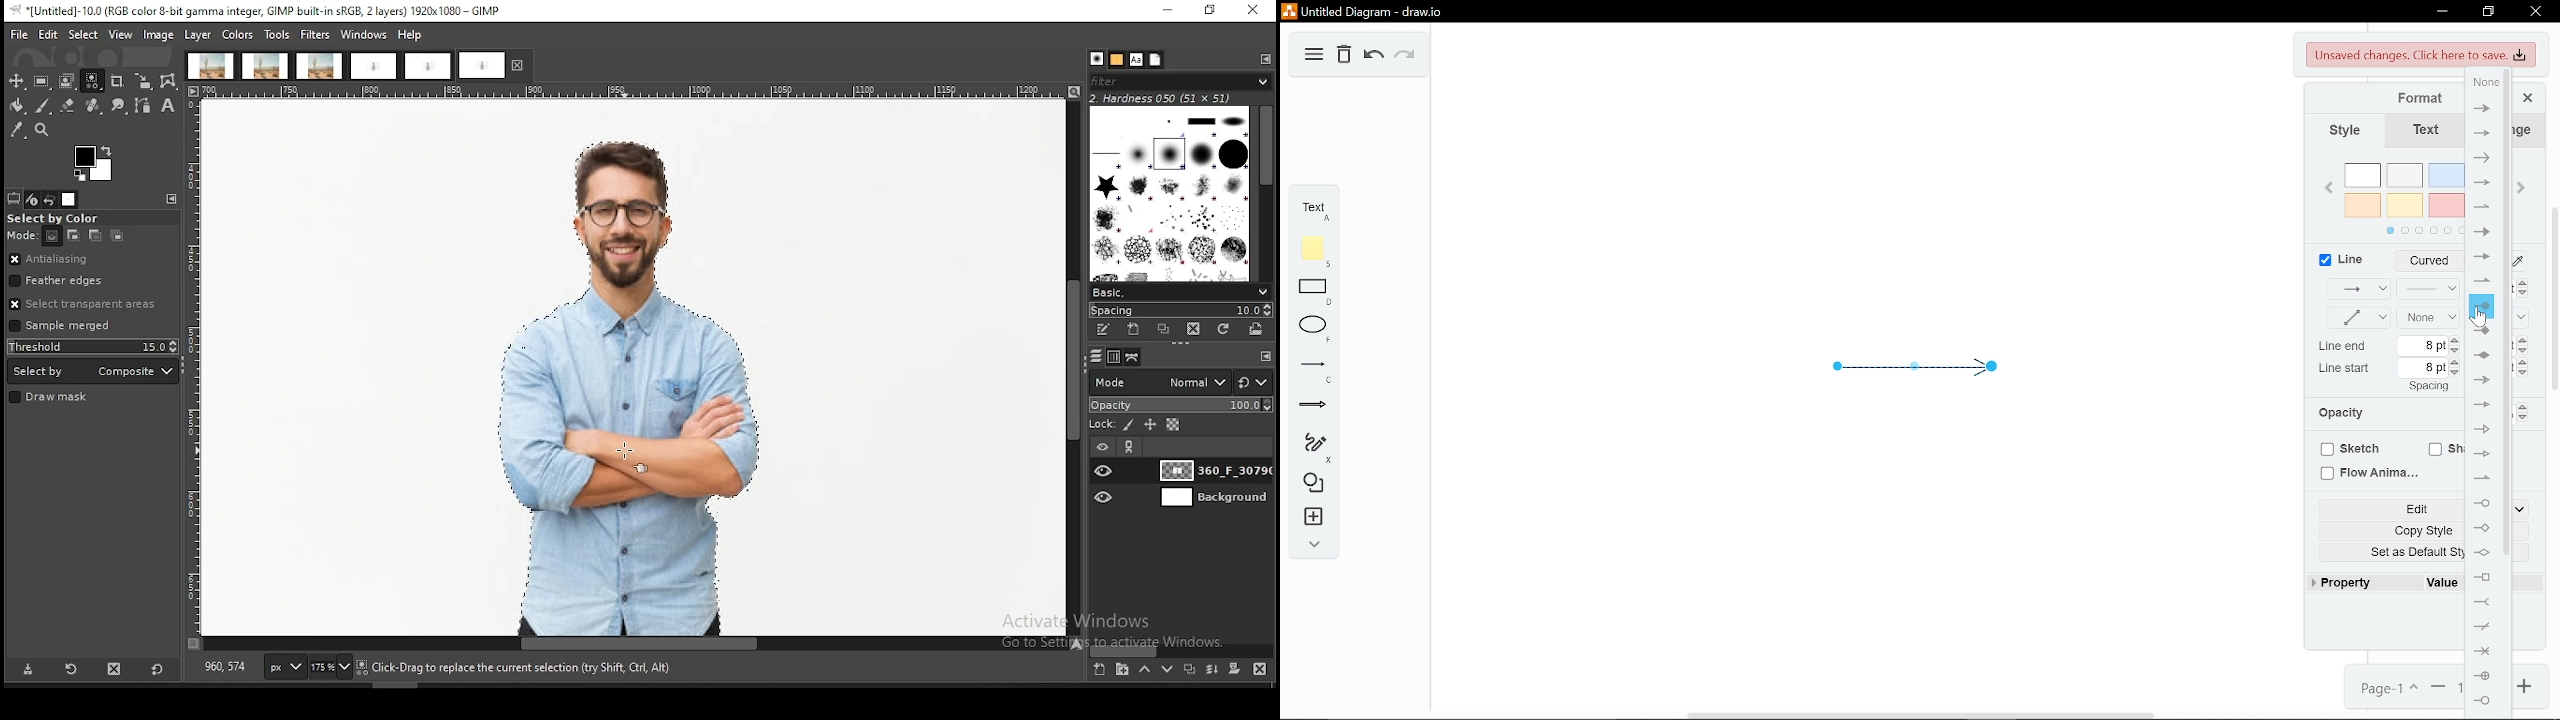 The height and width of the screenshot is (728, 2576). What do you see at coordinates (69, 200) in the screenshot?
I see `images` at bounding box center [69, 200].